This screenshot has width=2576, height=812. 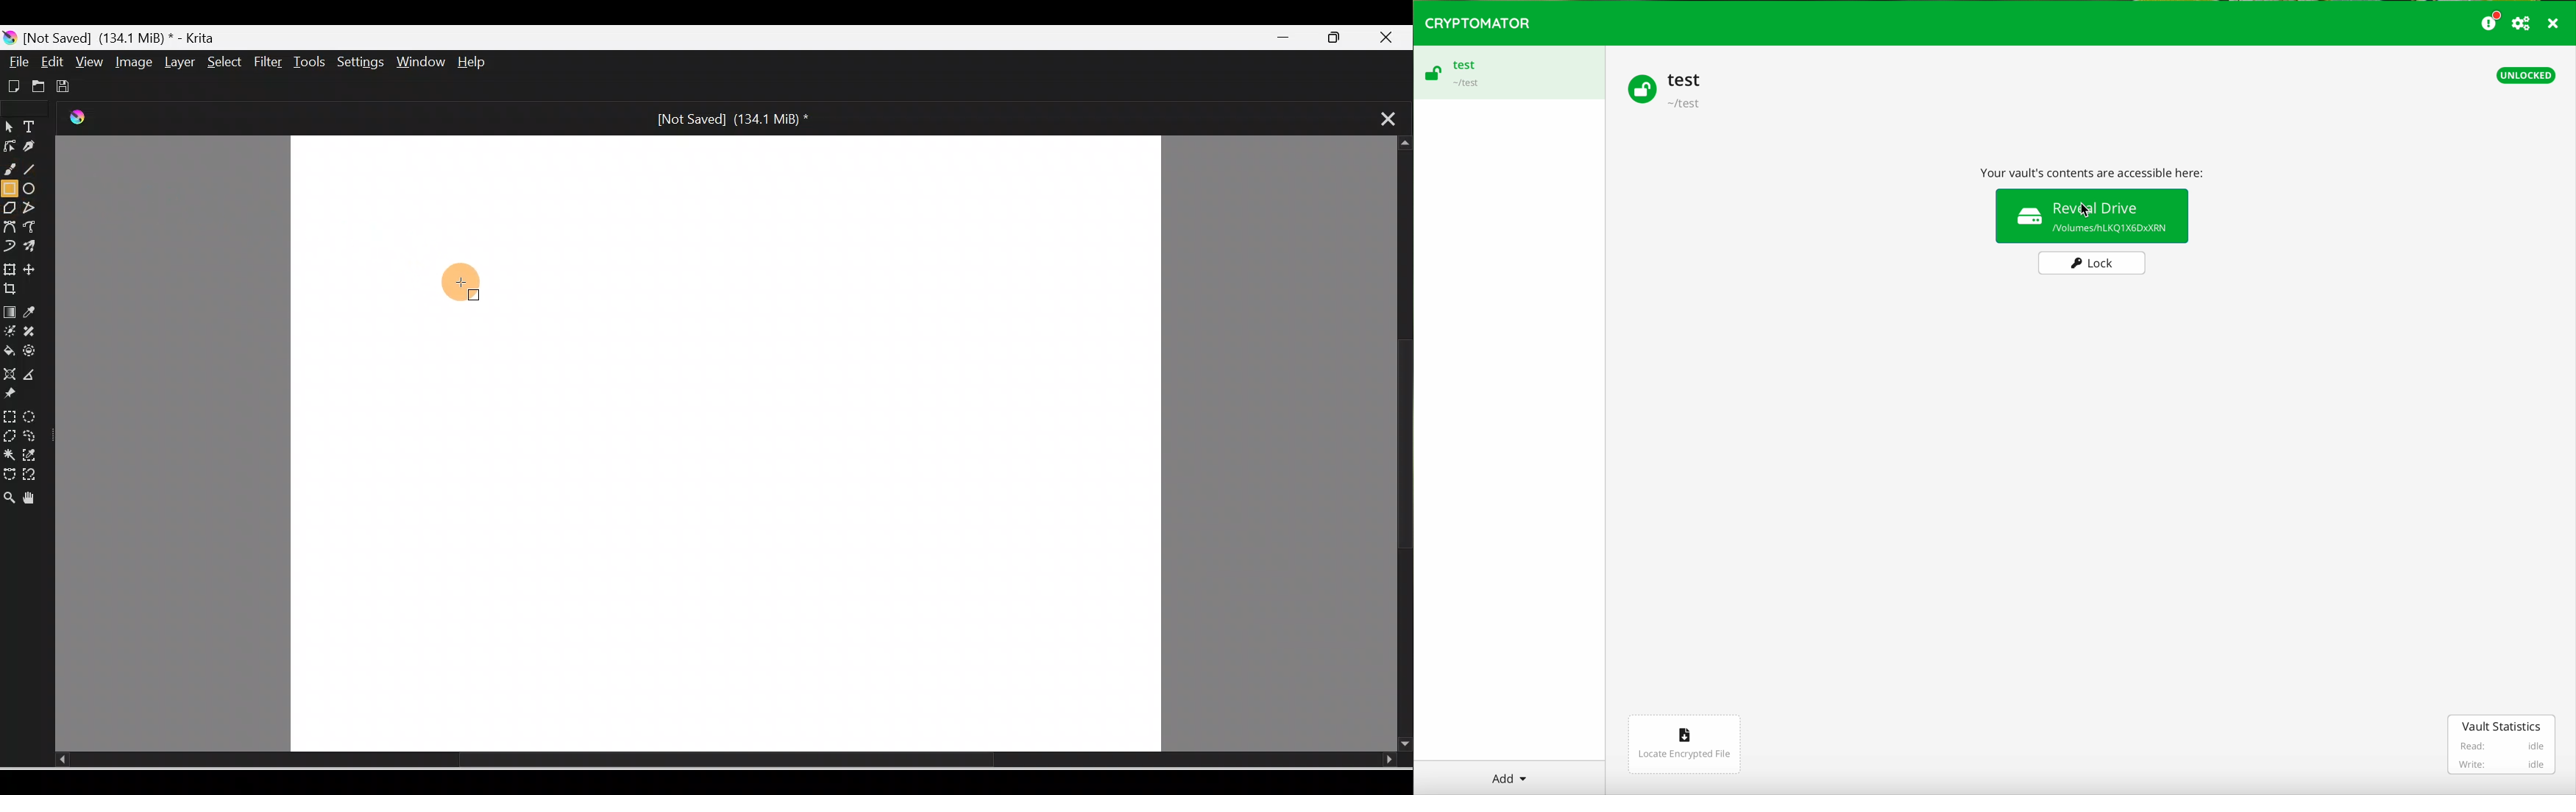 What do you see at coordinates (9, 312) in the screenshot?
I see `Draw a gradient` at bounding box center [9, 312].